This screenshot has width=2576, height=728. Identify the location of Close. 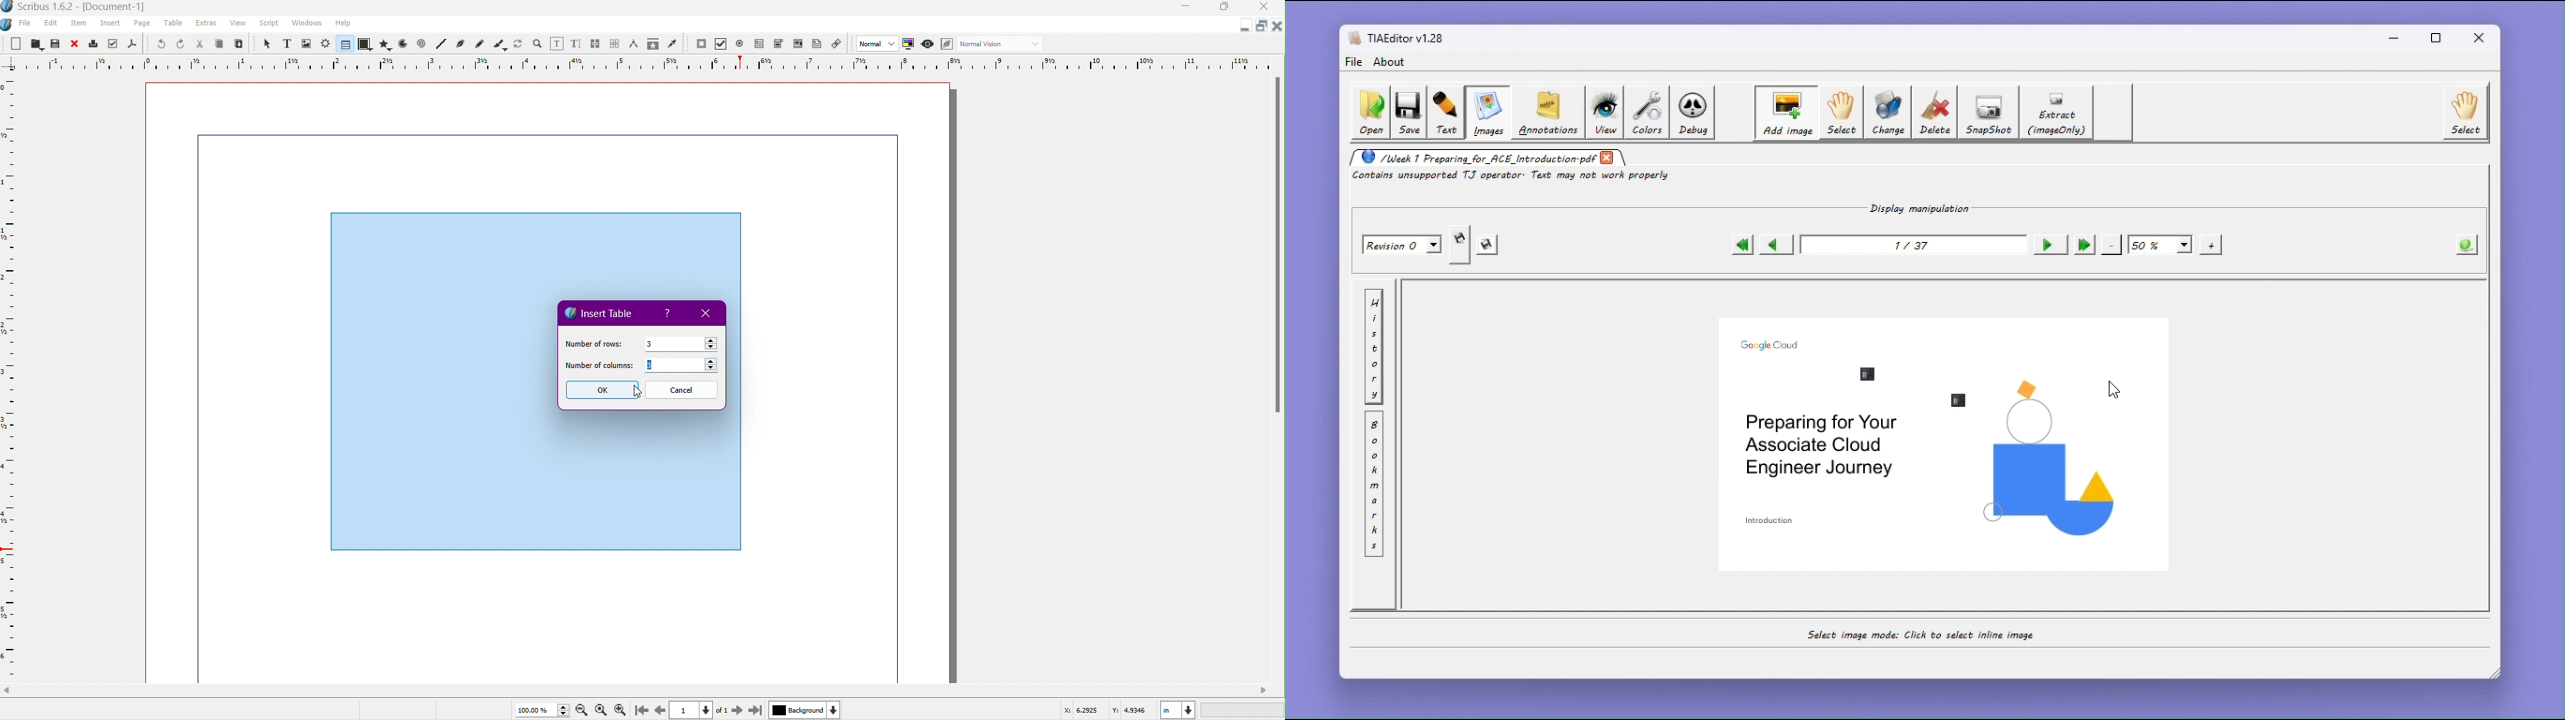
(709, 314).